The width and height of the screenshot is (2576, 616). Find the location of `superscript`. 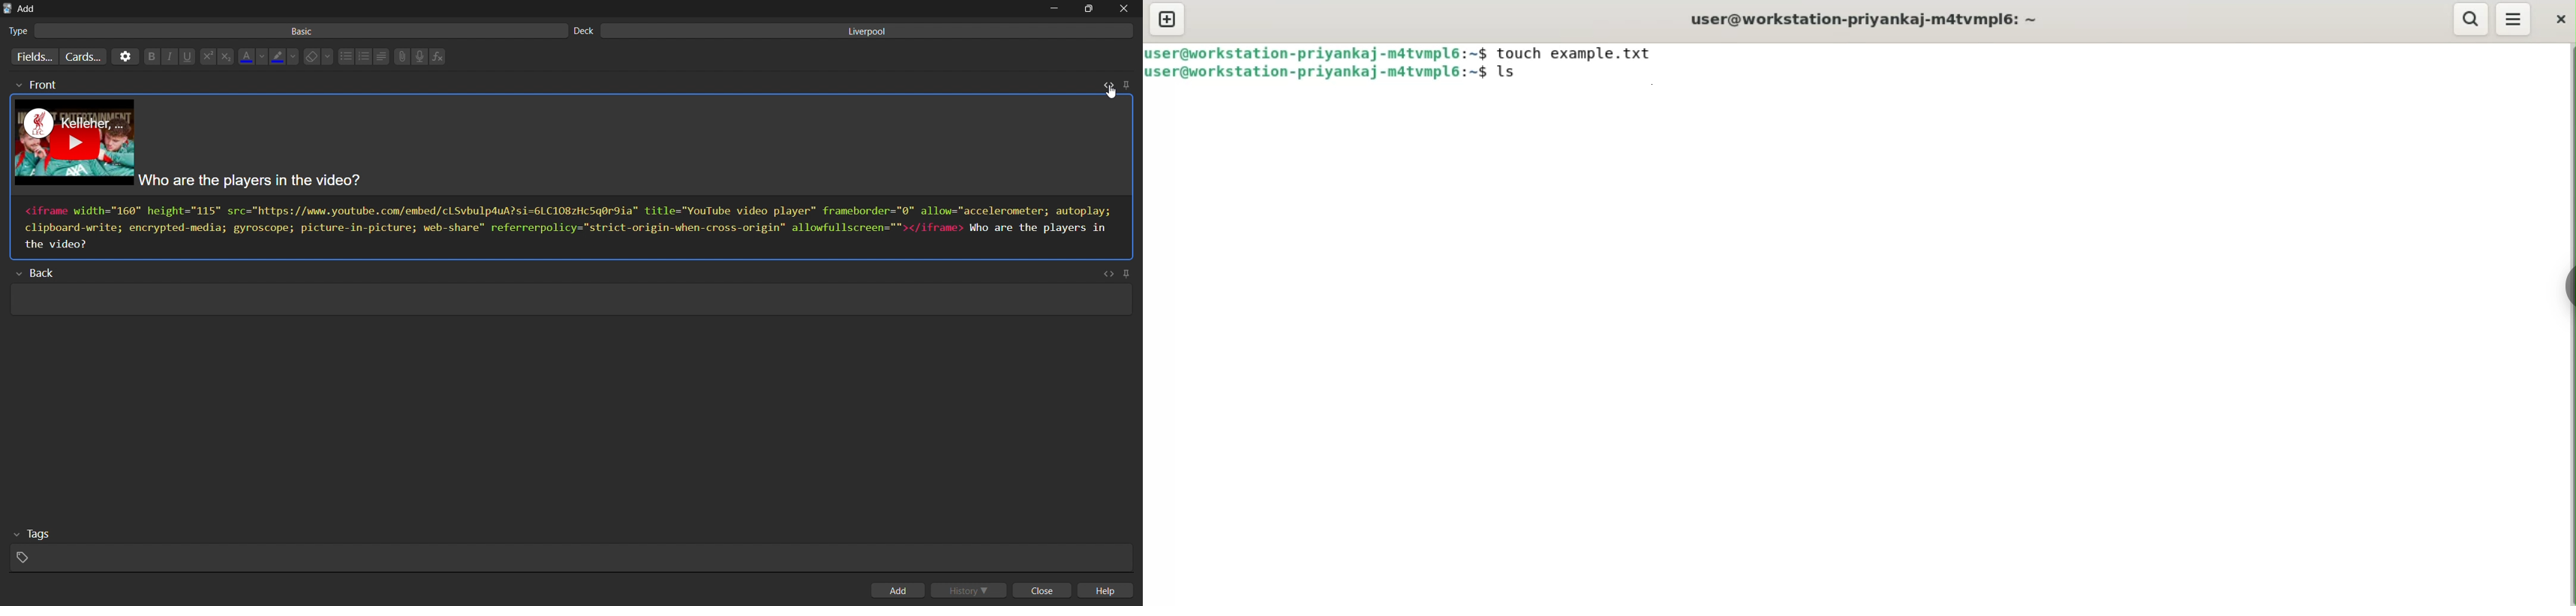

superscript is located at coordinates (207, 57).